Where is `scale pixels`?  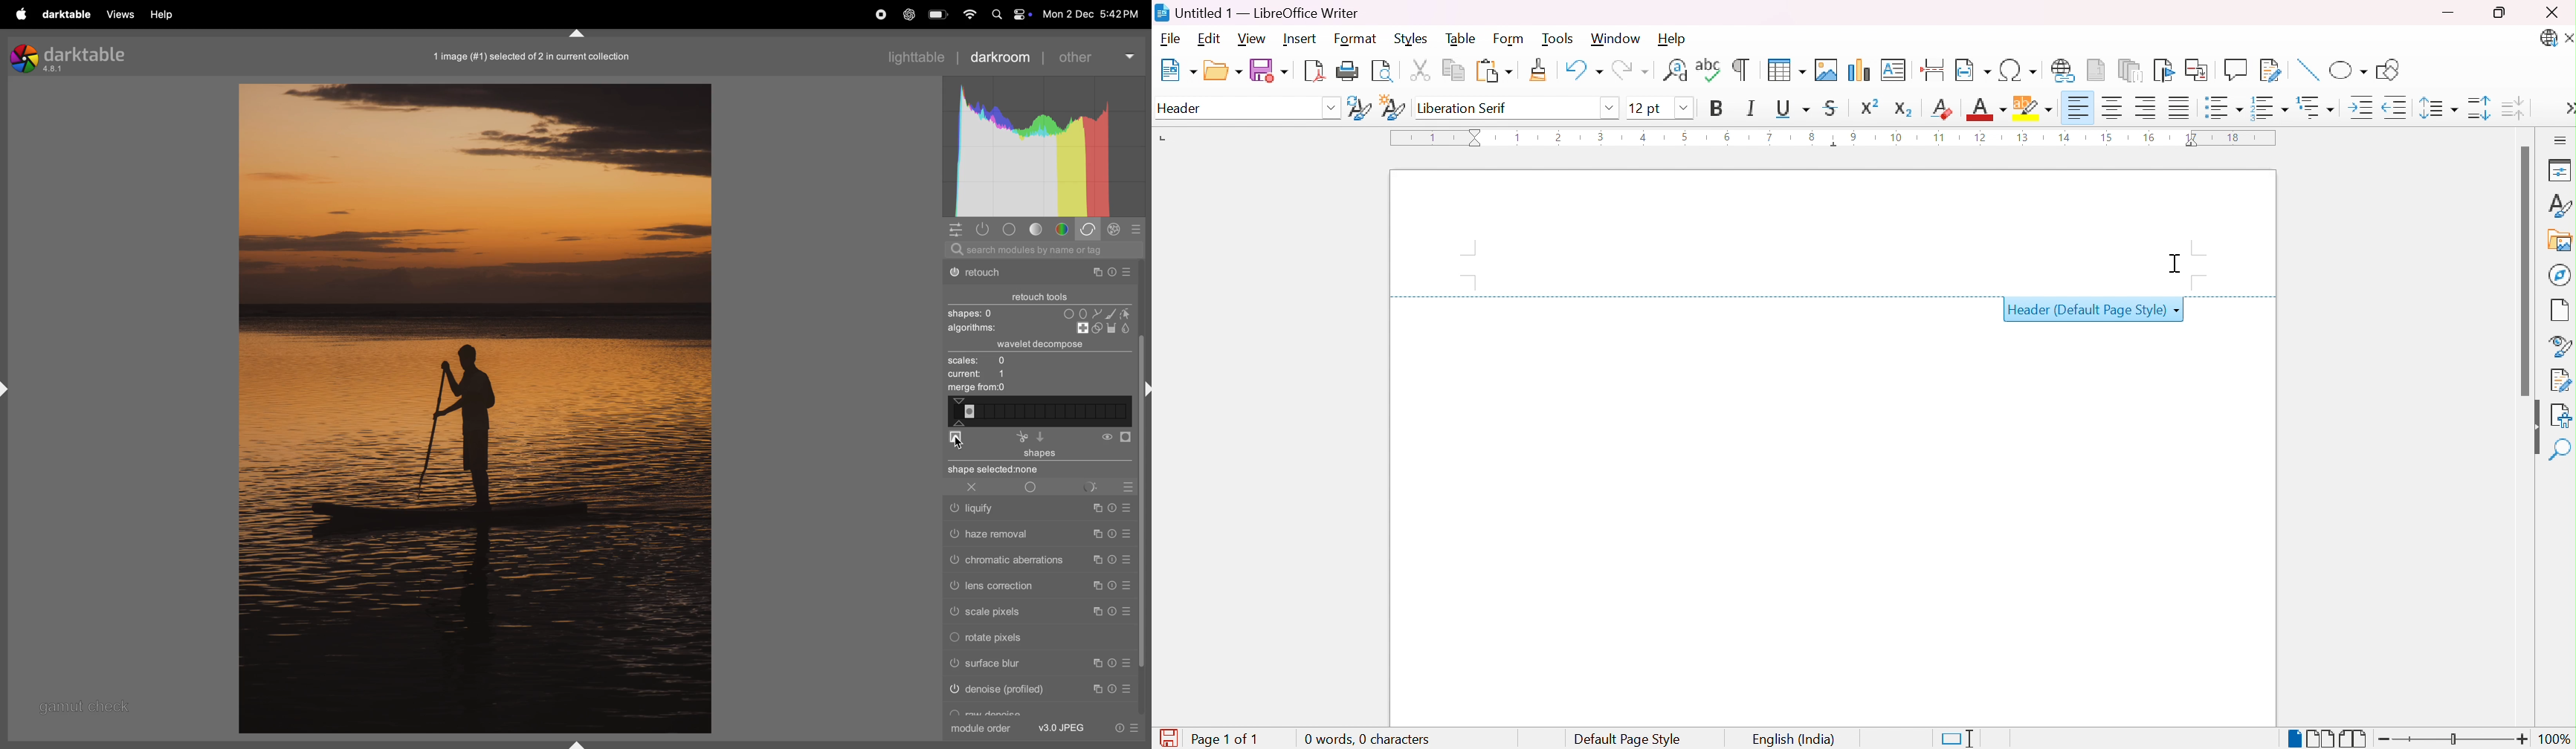 scale pixels is located at coordinates (1036, 610).